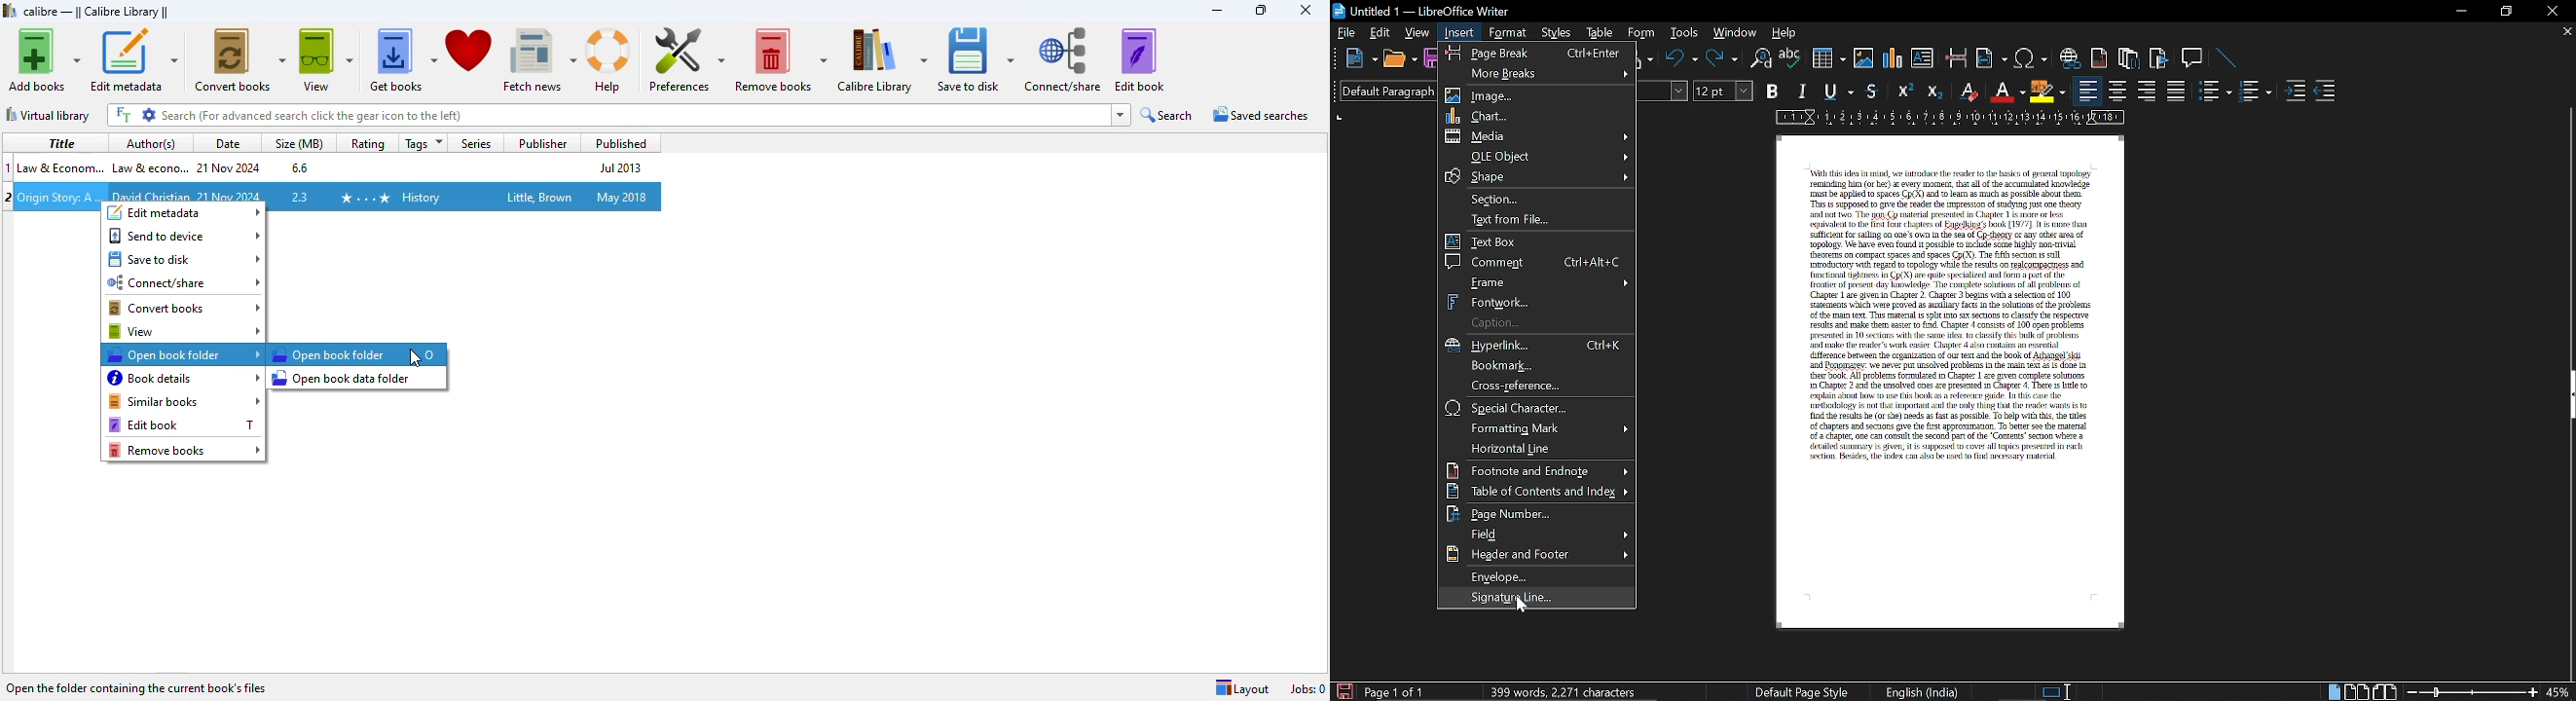 This screenshot has width=2576, height=728. Describe the element at coordinates (1536, 241) in the screenshot. I see `text box` at that location.